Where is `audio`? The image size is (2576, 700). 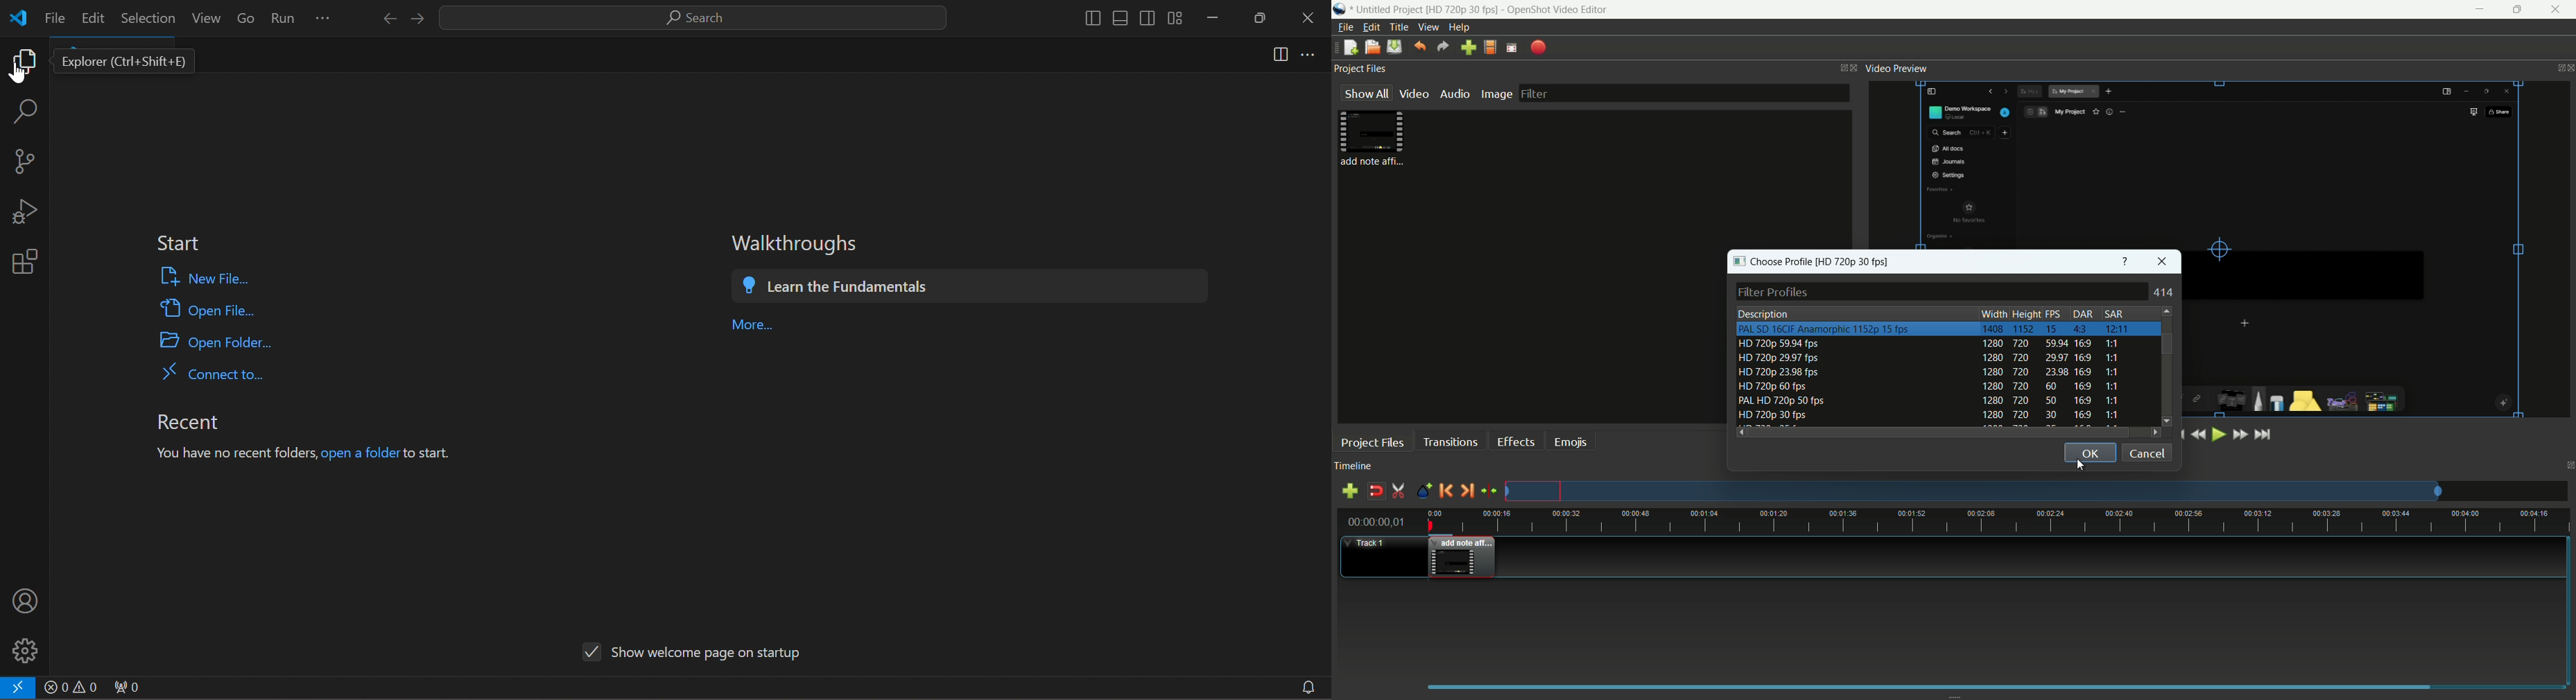
audio is located at coordinates (1454, 95).